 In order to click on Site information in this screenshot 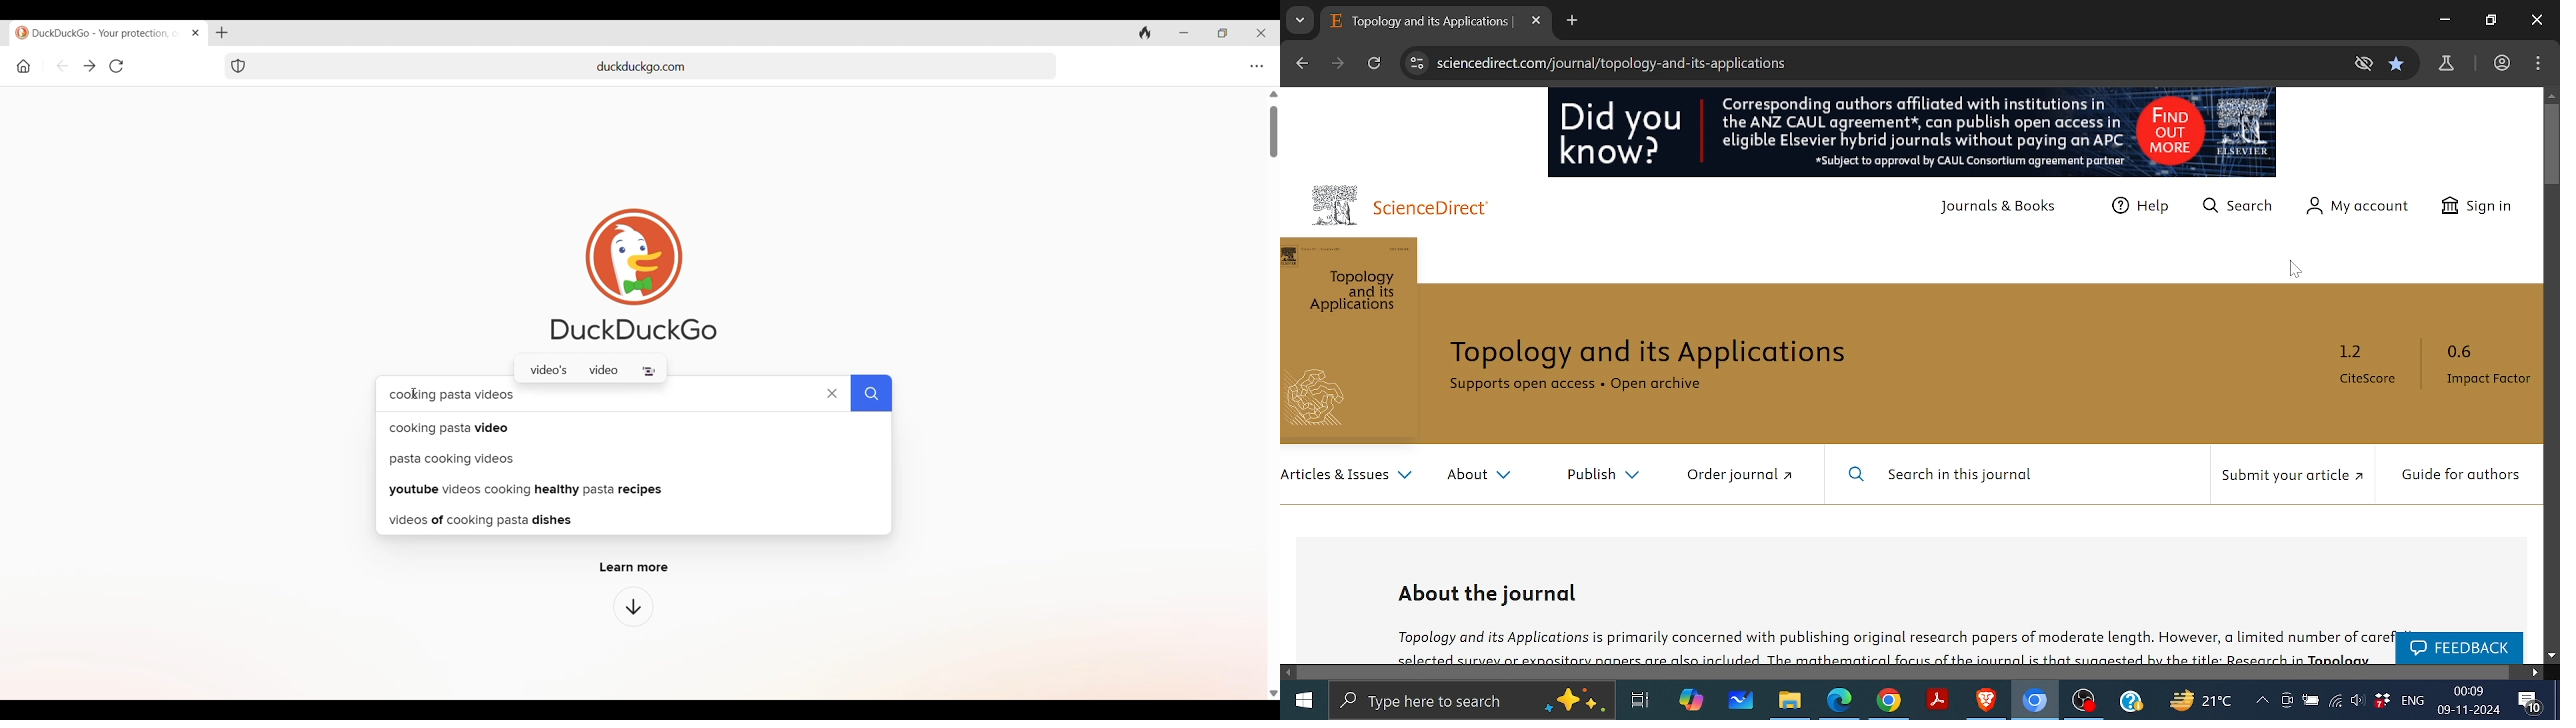, I will do `click(1416, 63)`.